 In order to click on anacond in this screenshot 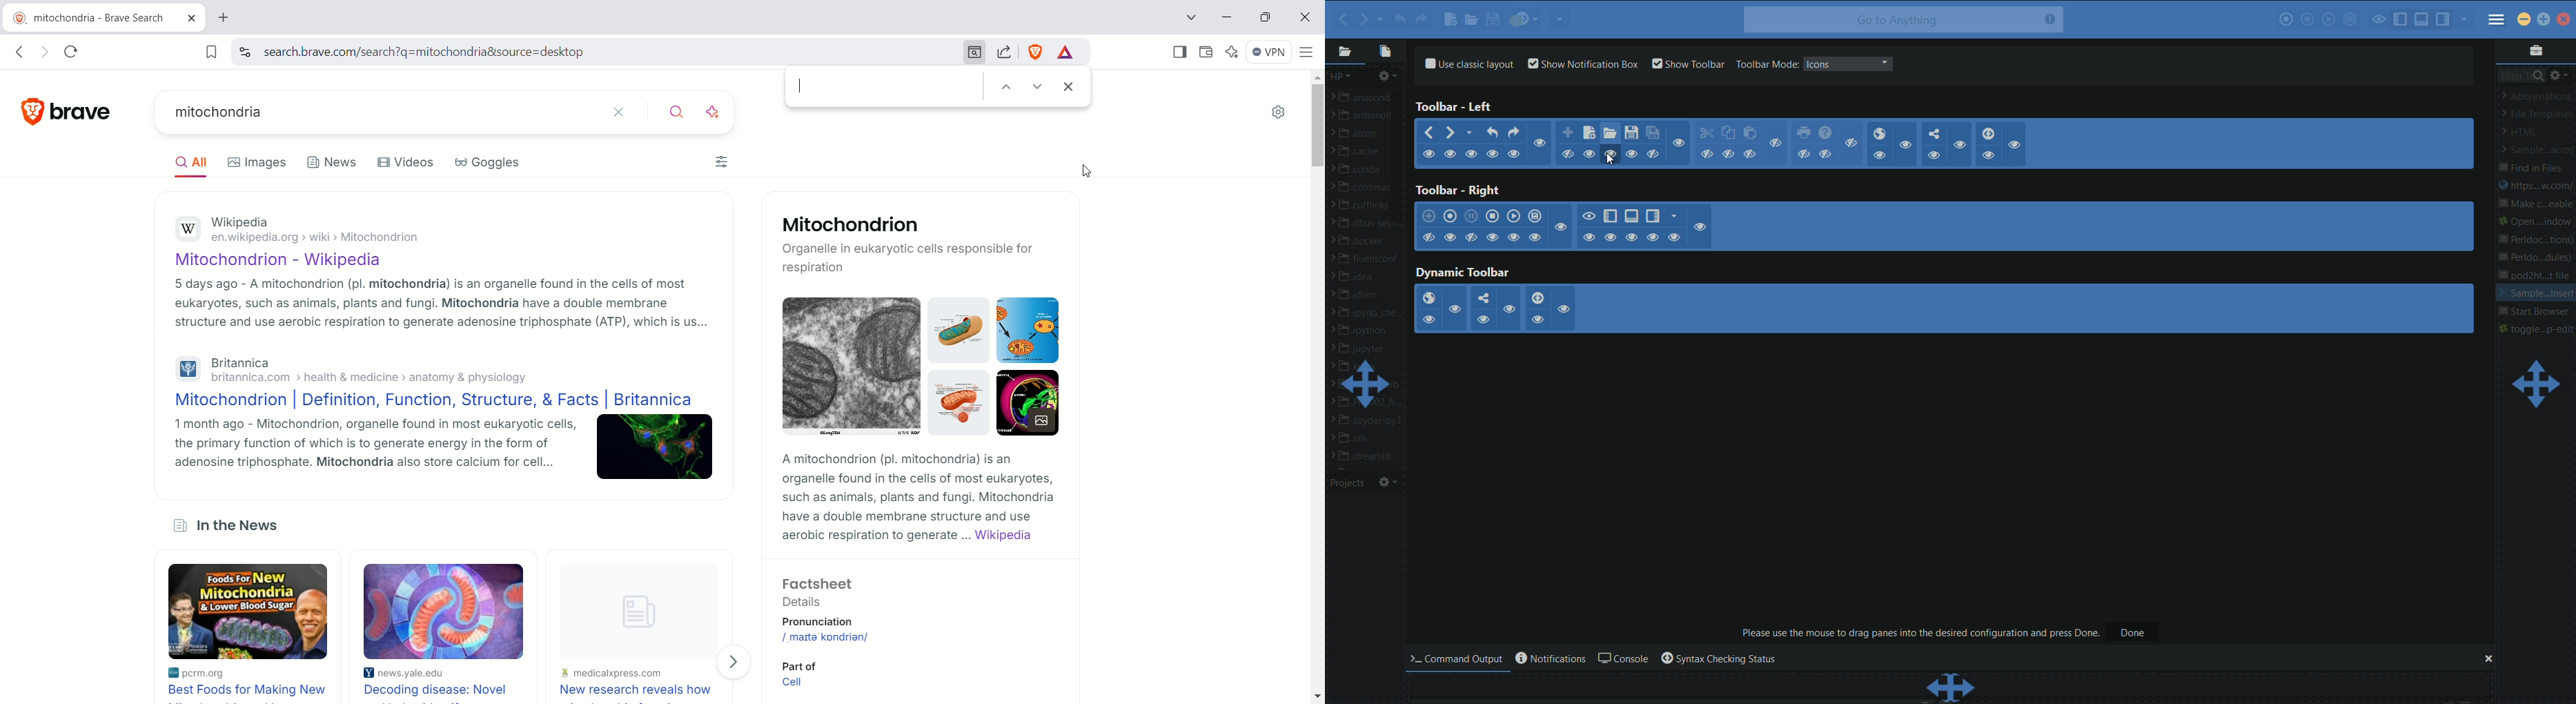, I will do `click(1369, 98)`.